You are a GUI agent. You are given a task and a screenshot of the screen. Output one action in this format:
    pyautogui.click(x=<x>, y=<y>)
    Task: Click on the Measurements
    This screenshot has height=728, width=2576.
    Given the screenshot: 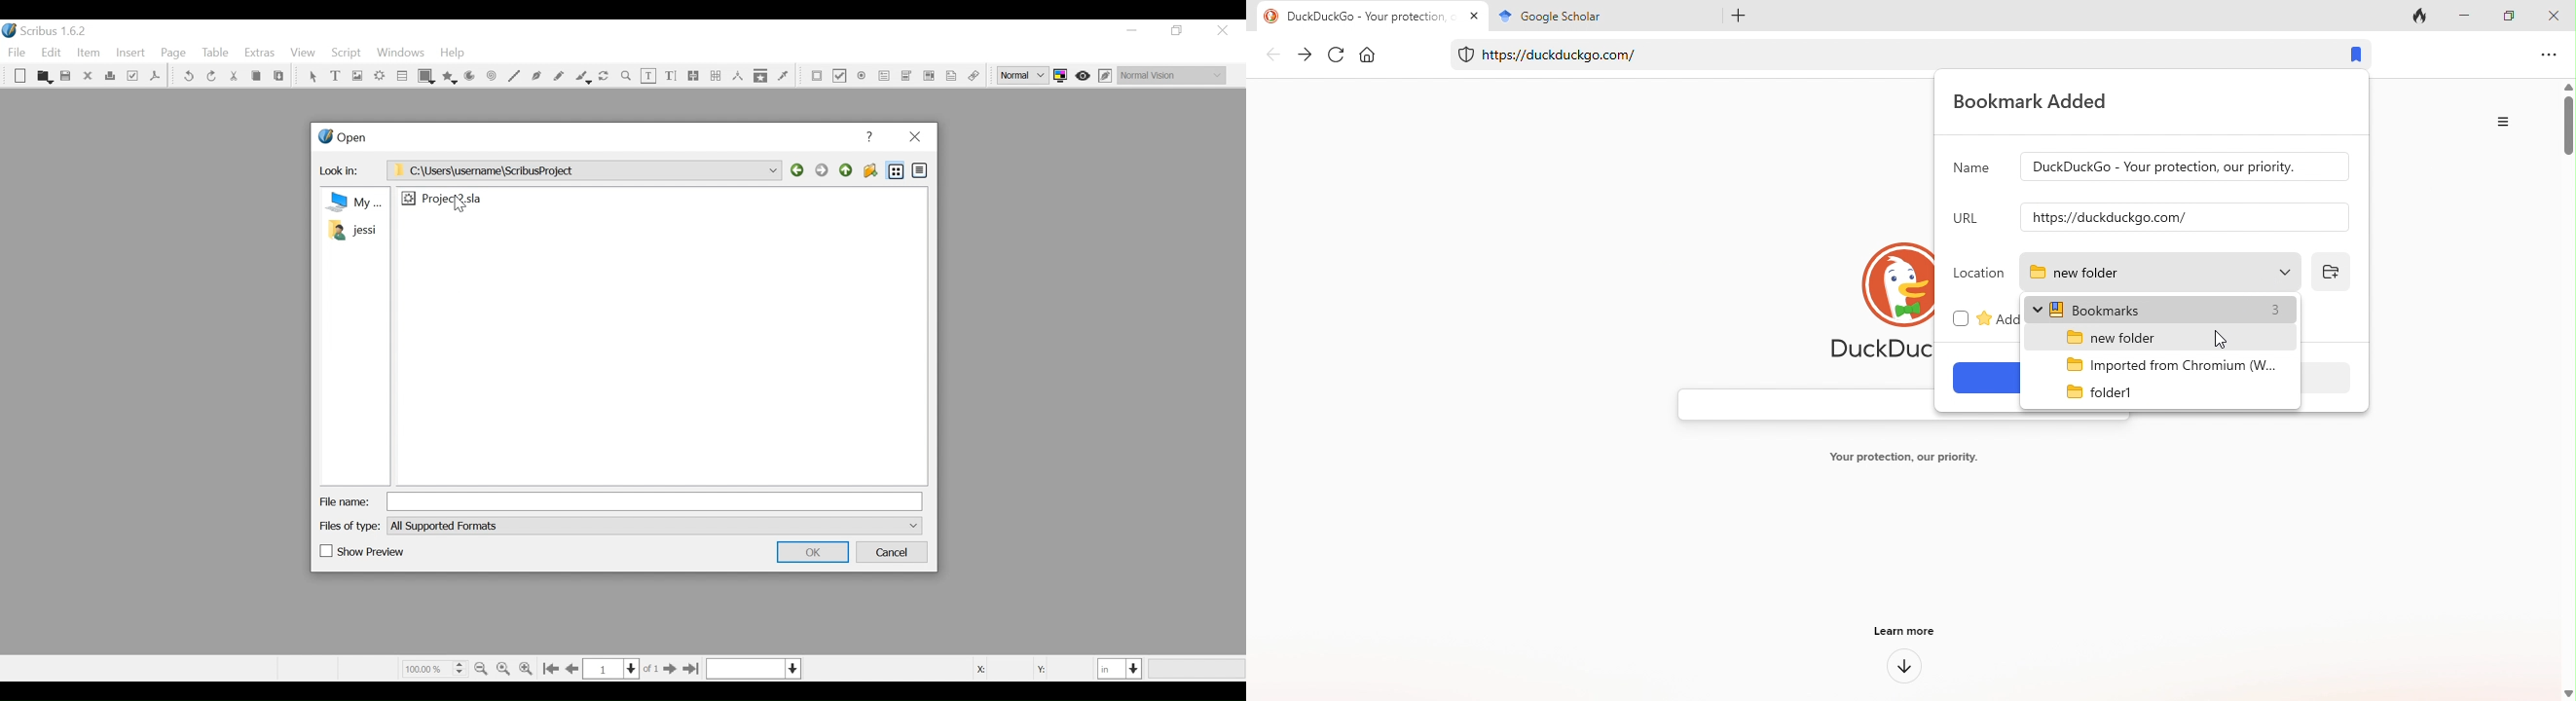 What is the action you would take?
    pyautogui.click(x=737, y=76)
    